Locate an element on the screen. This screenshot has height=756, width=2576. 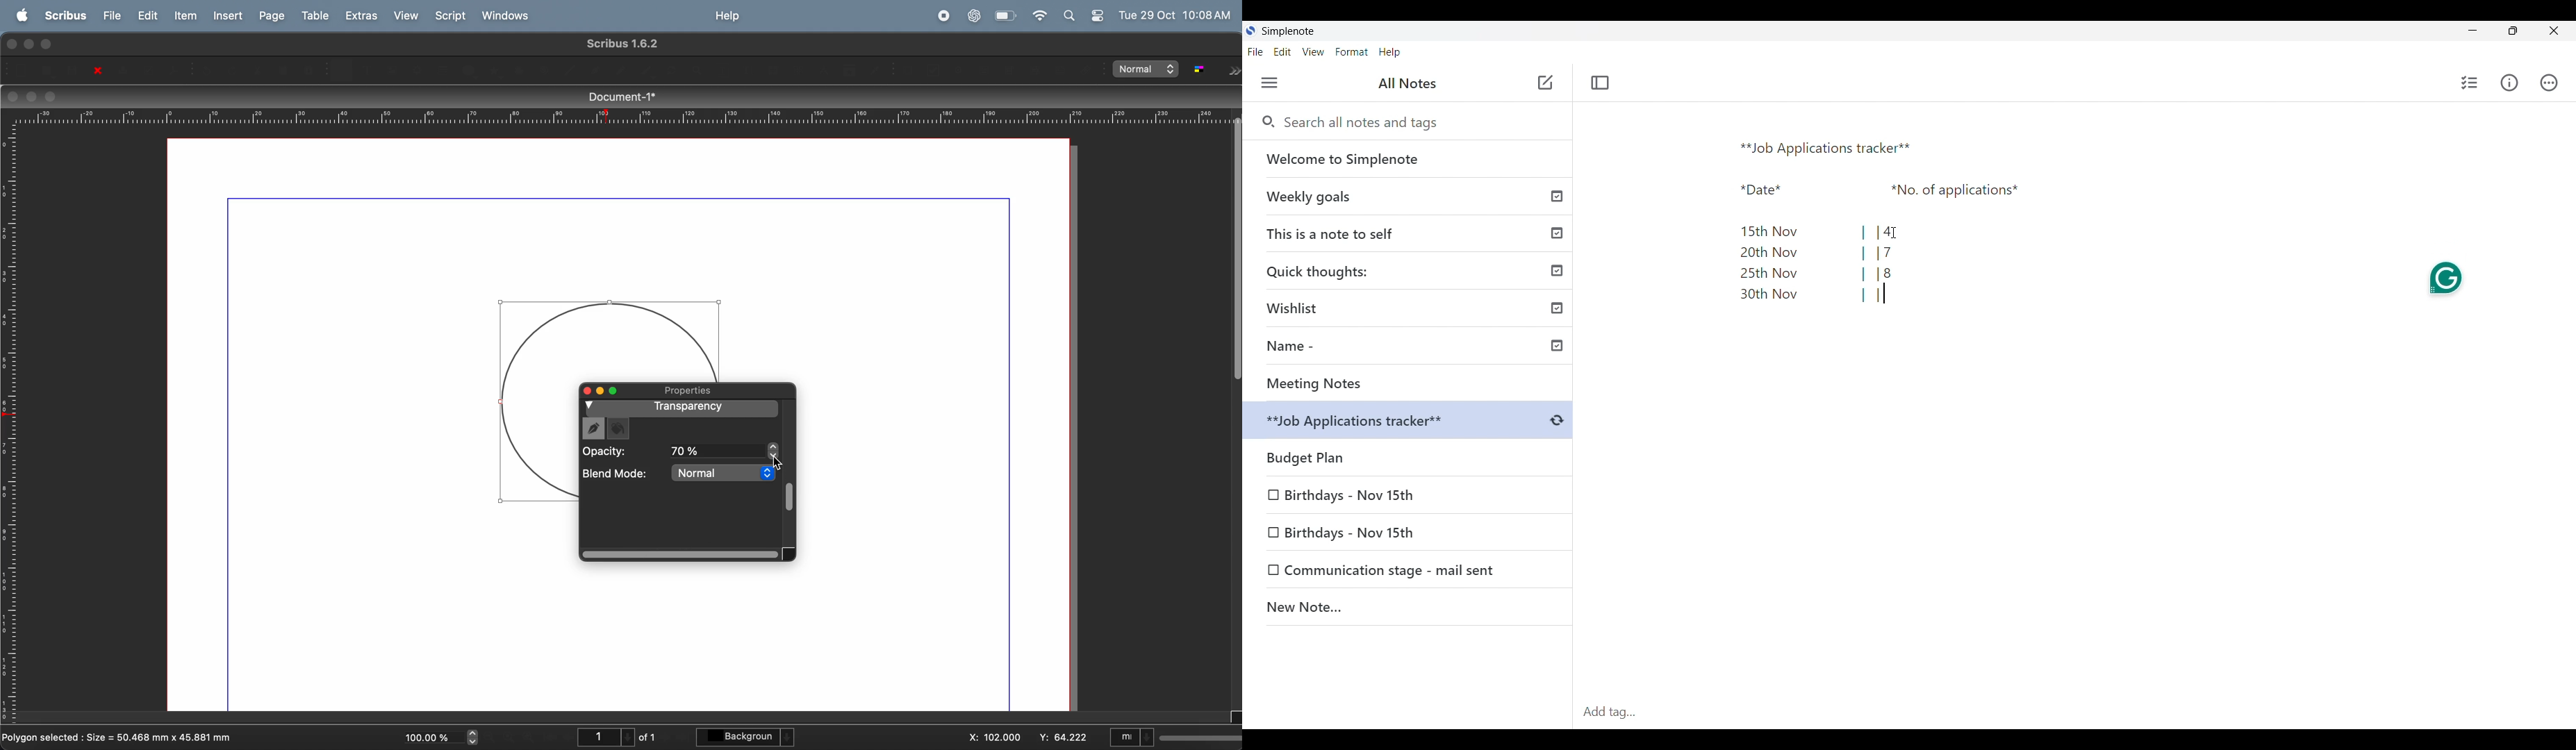
y co ordinate is located at coordinates (1062, 736).